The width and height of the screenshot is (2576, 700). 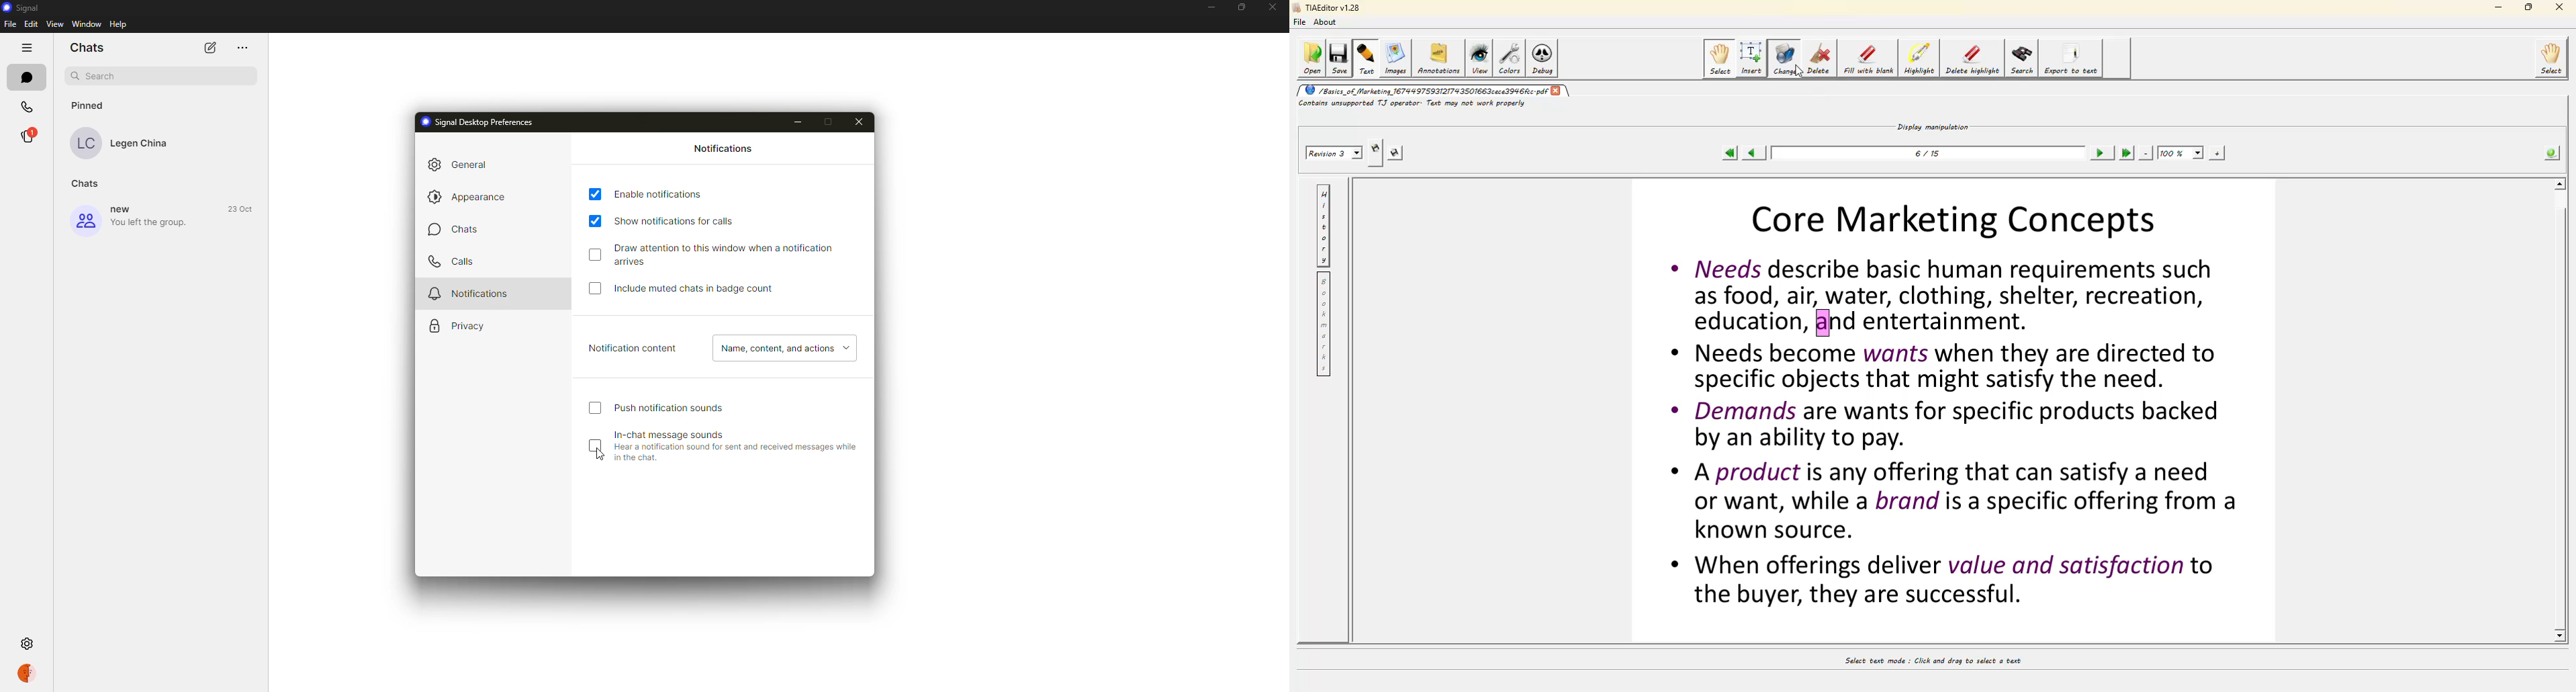 I want to click on show notification for calls, so click(x=677, y=222).